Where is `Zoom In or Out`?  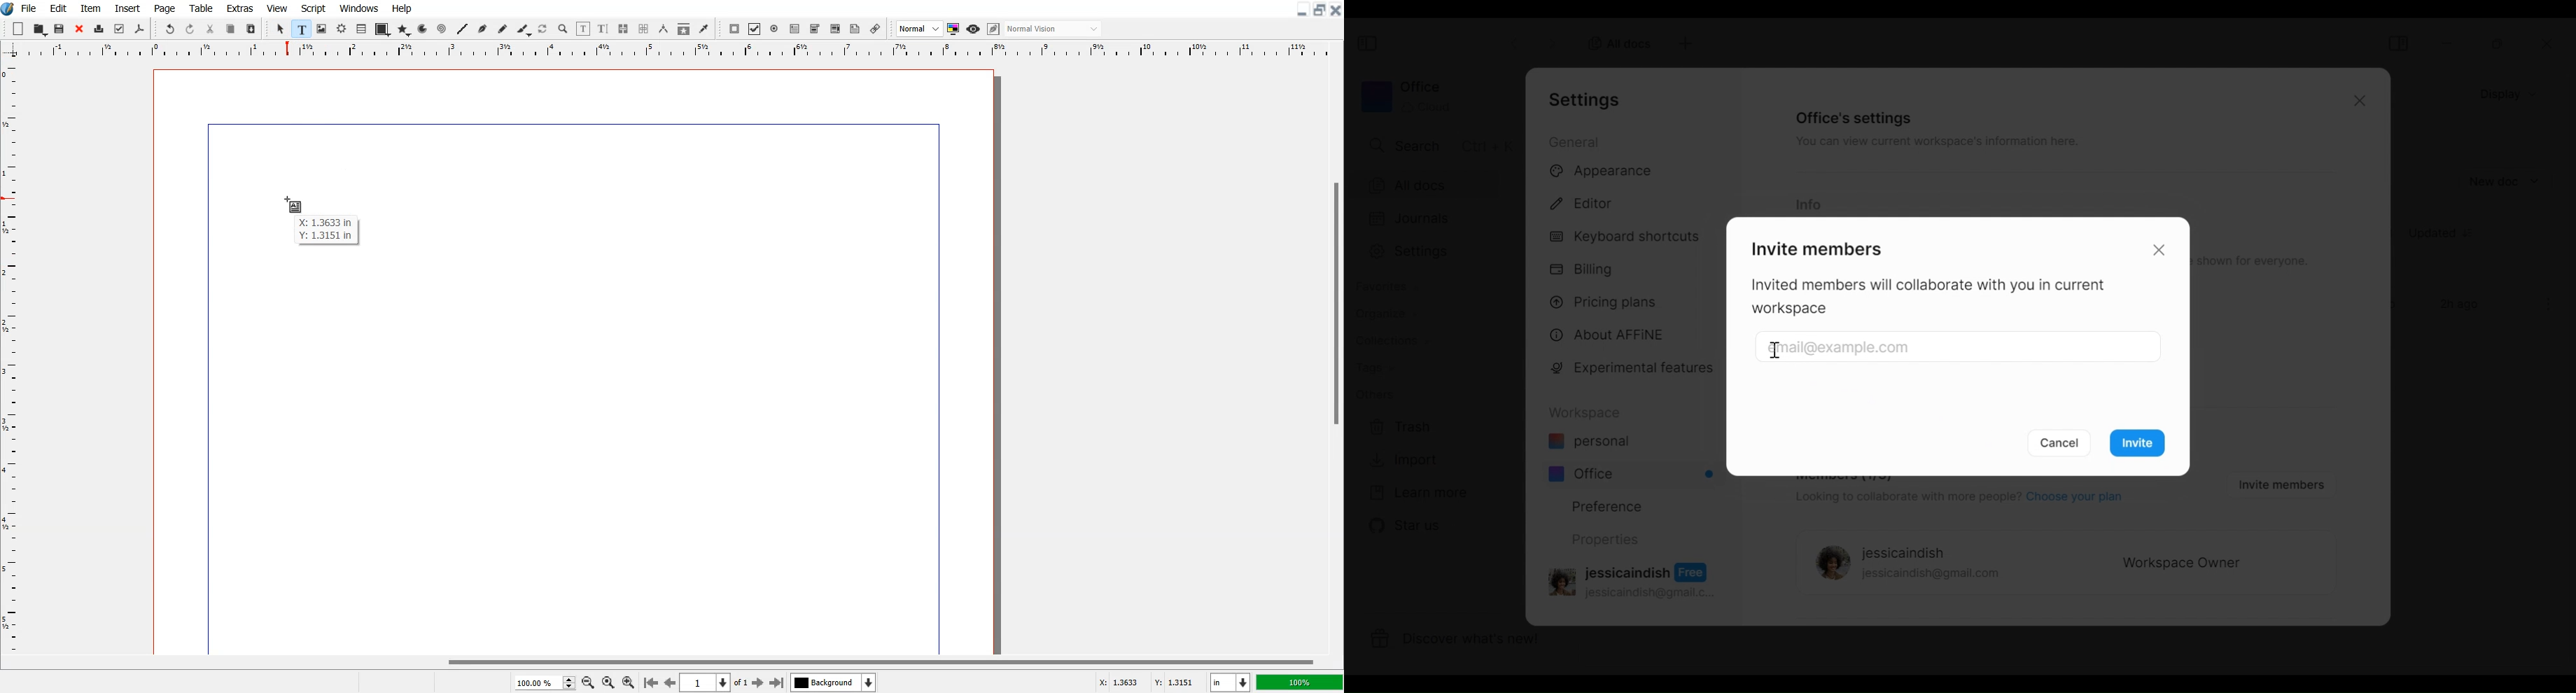 Zoom In or Out is located at coordinates (563, 28).